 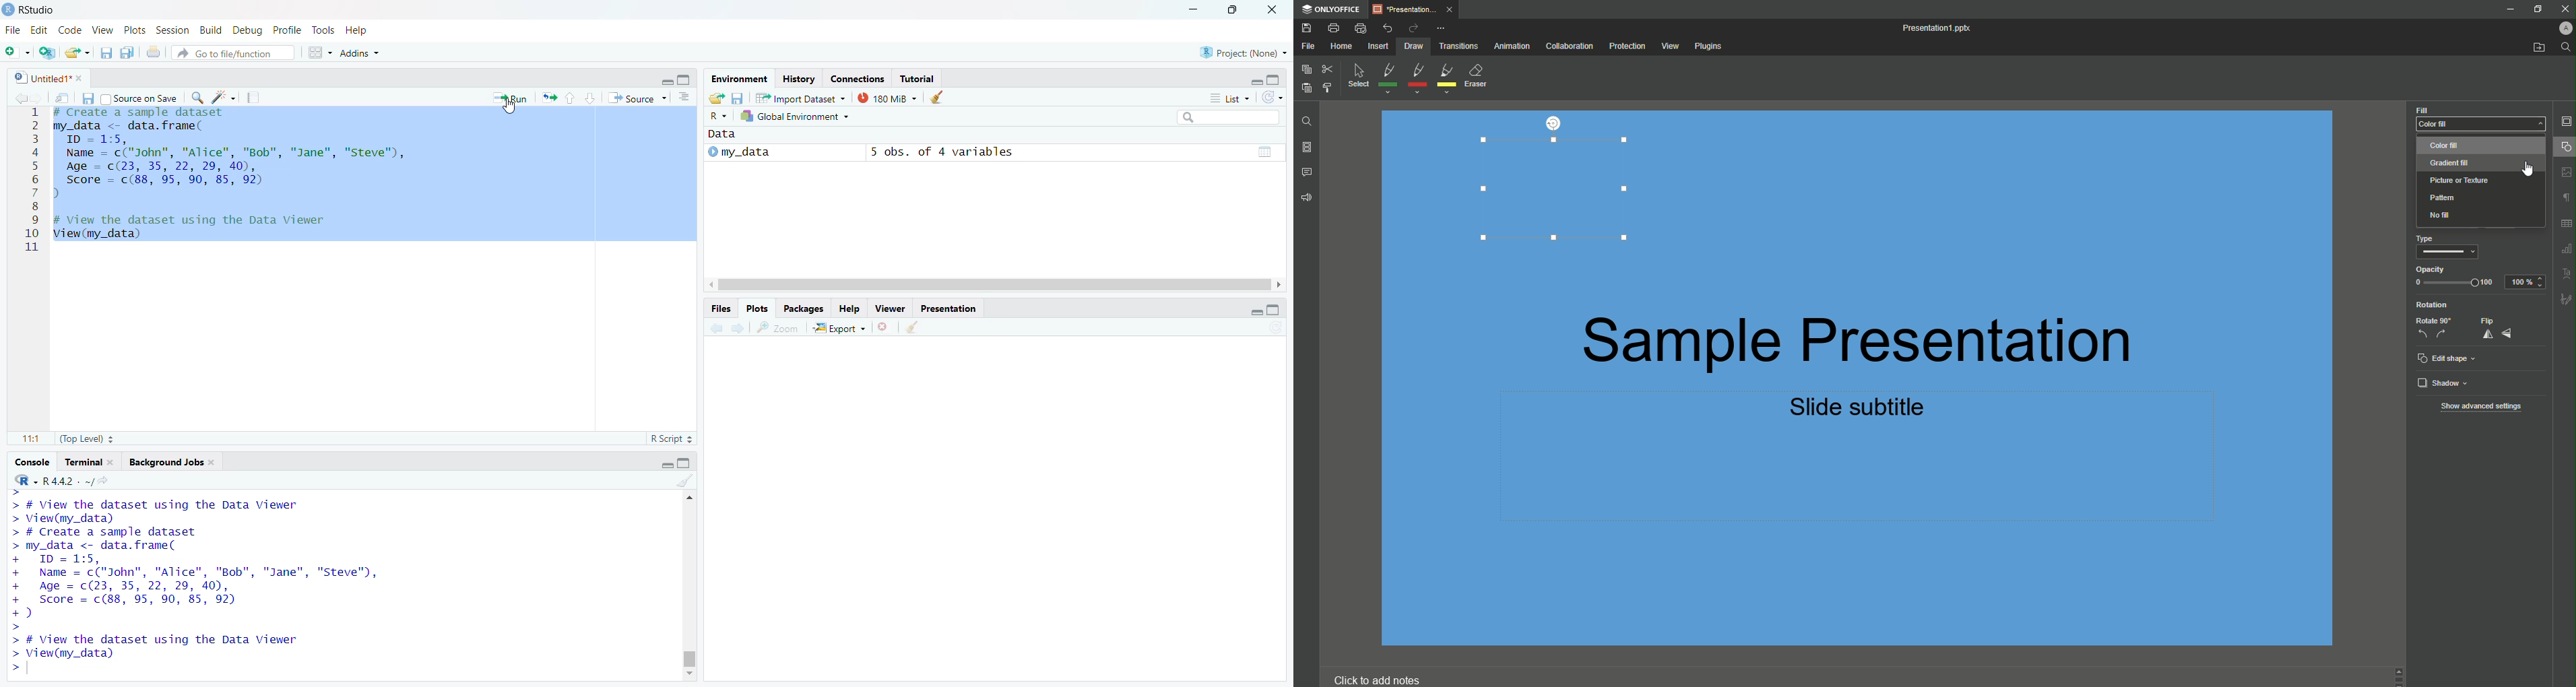 I want to click on file, so click(x=13, y=32).